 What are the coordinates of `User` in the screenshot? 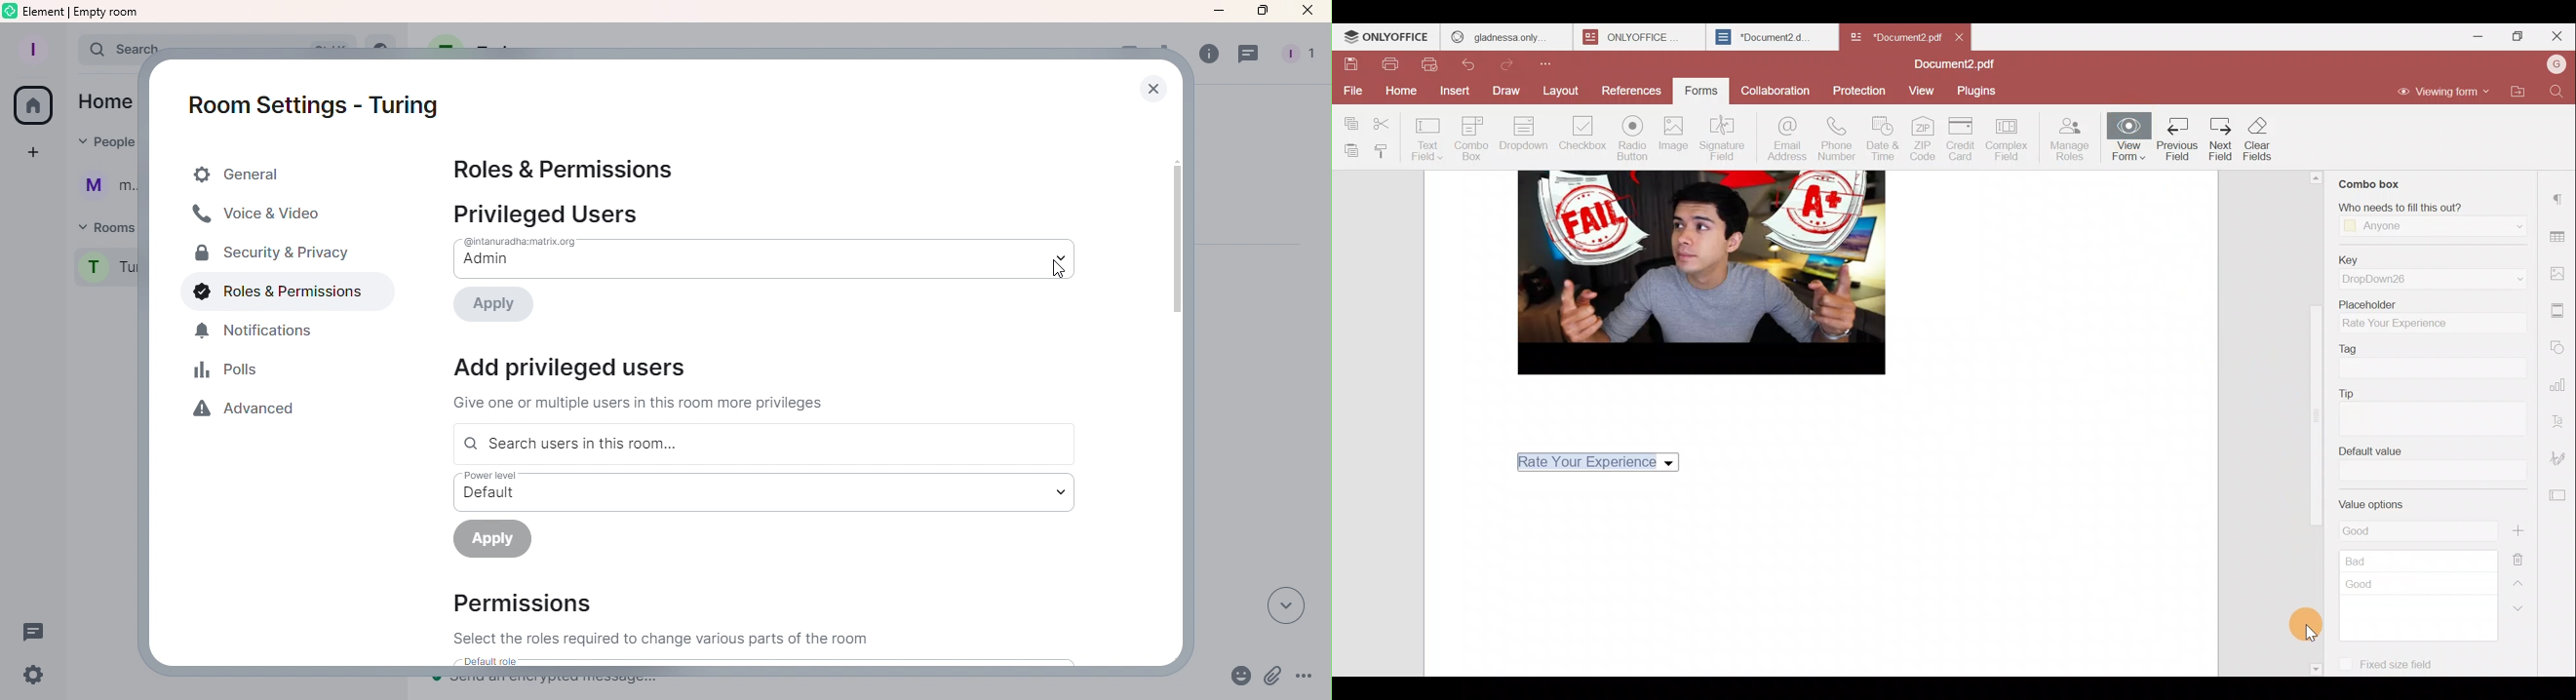 It's located at (107, 186).